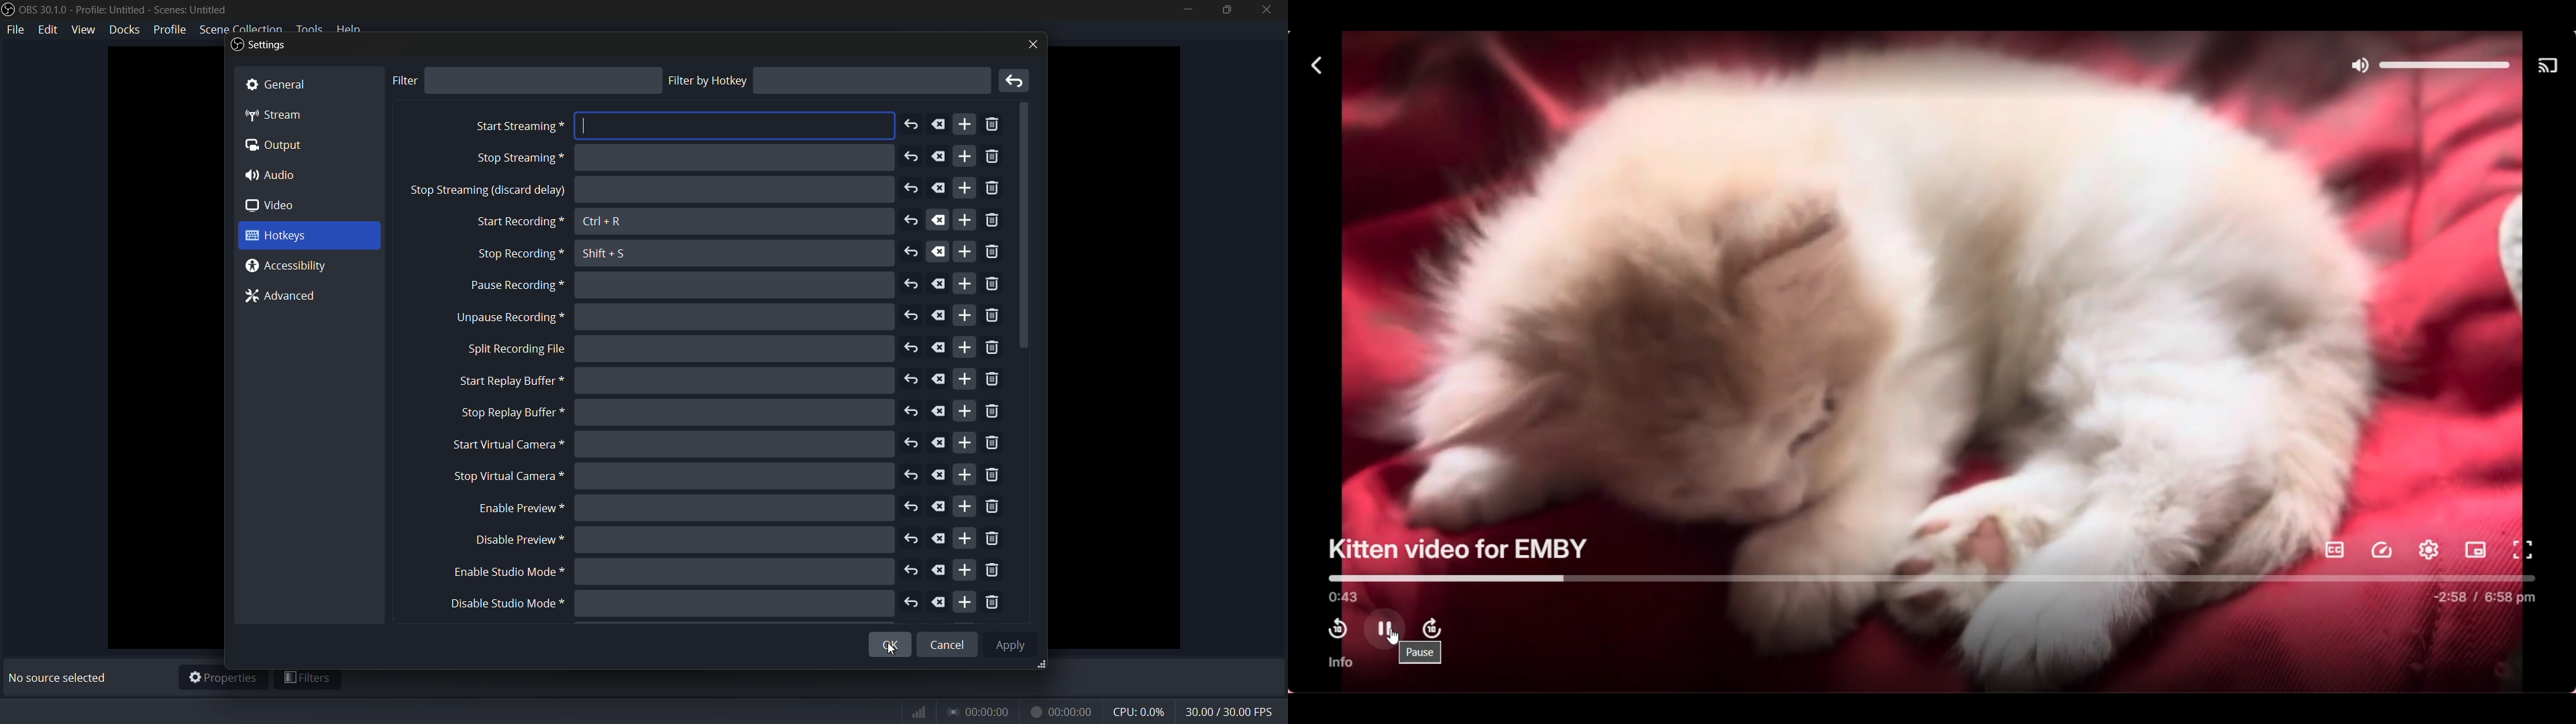 The width and height of the screenshot is (2576, 728). Describe the element at coordinates (939, 507) in the screenshot. I see `delete` at that location.